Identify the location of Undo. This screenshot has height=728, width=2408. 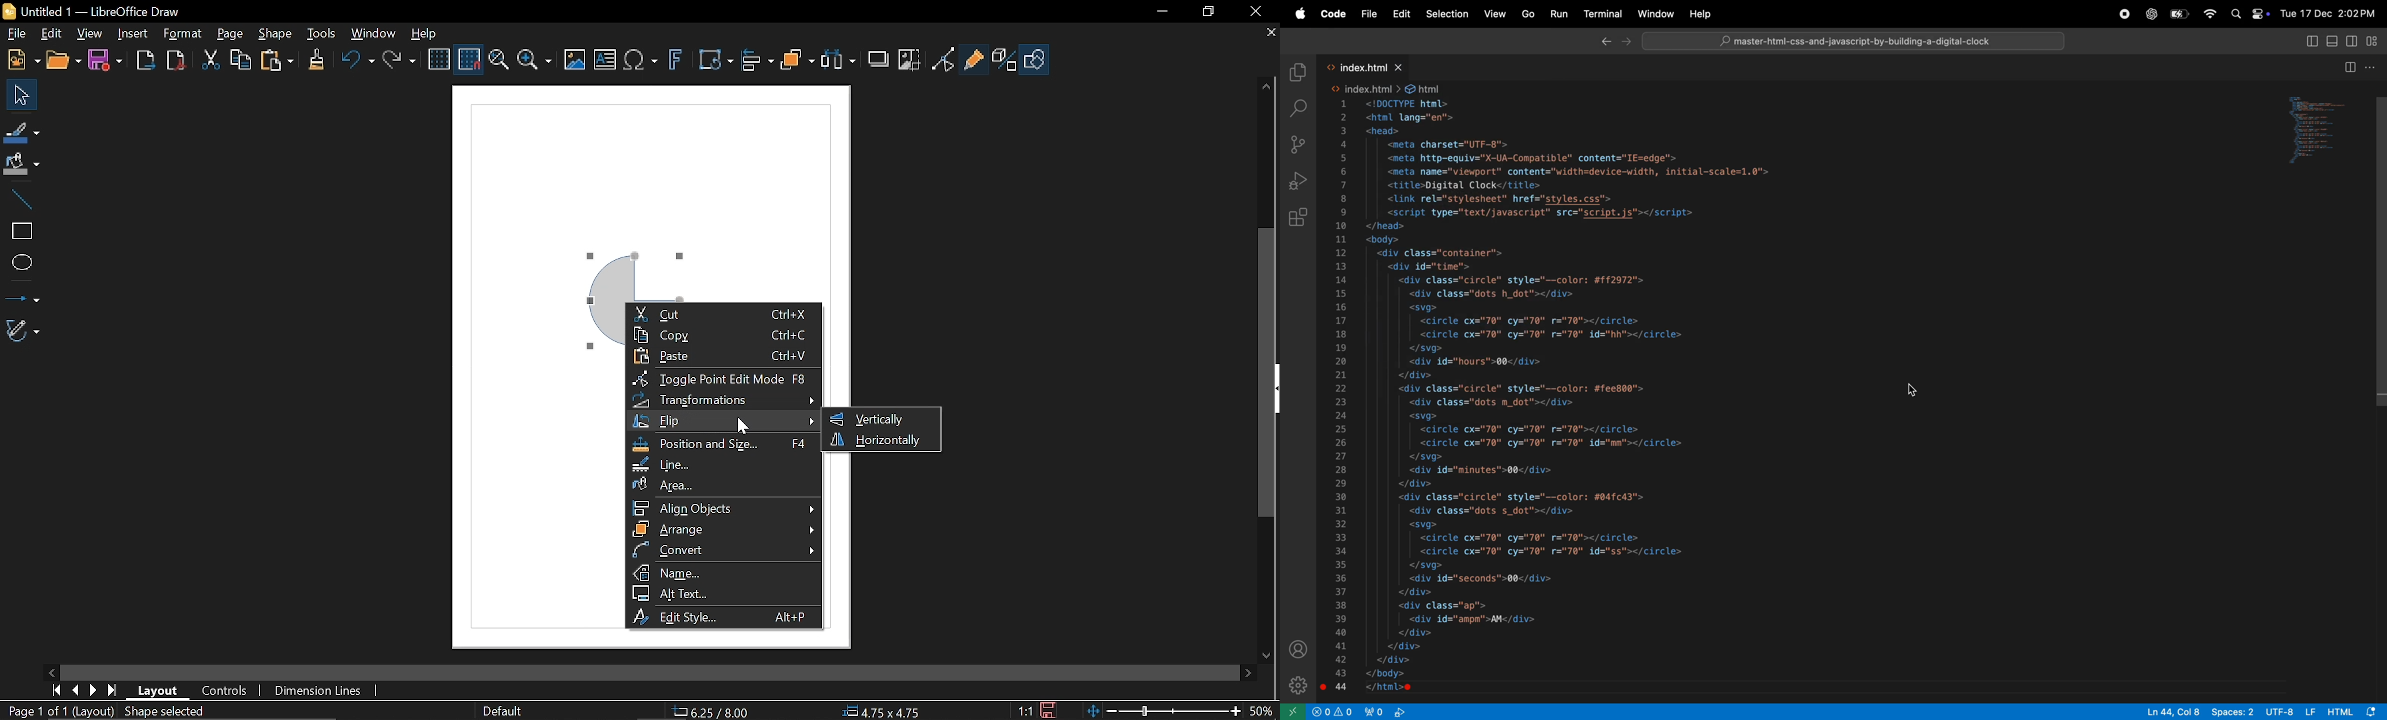
(358, 62).